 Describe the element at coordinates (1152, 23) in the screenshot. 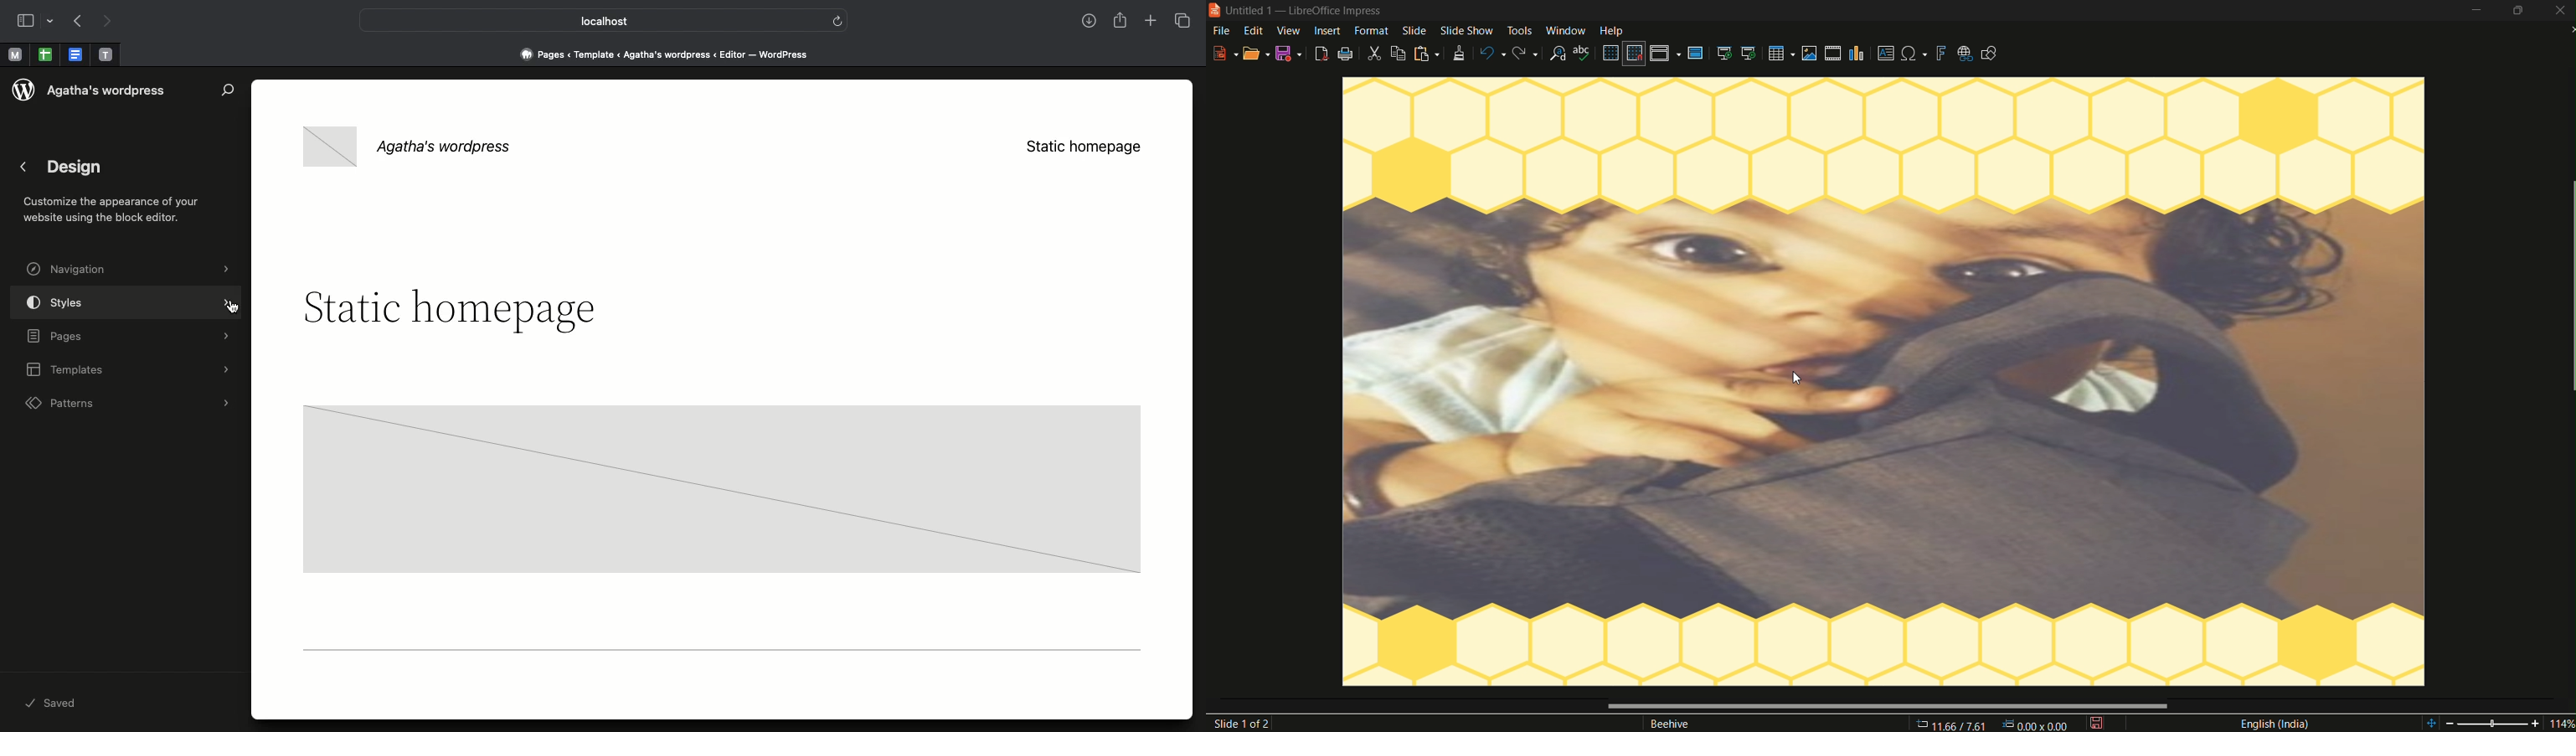

I see `Add new tab` at that location.